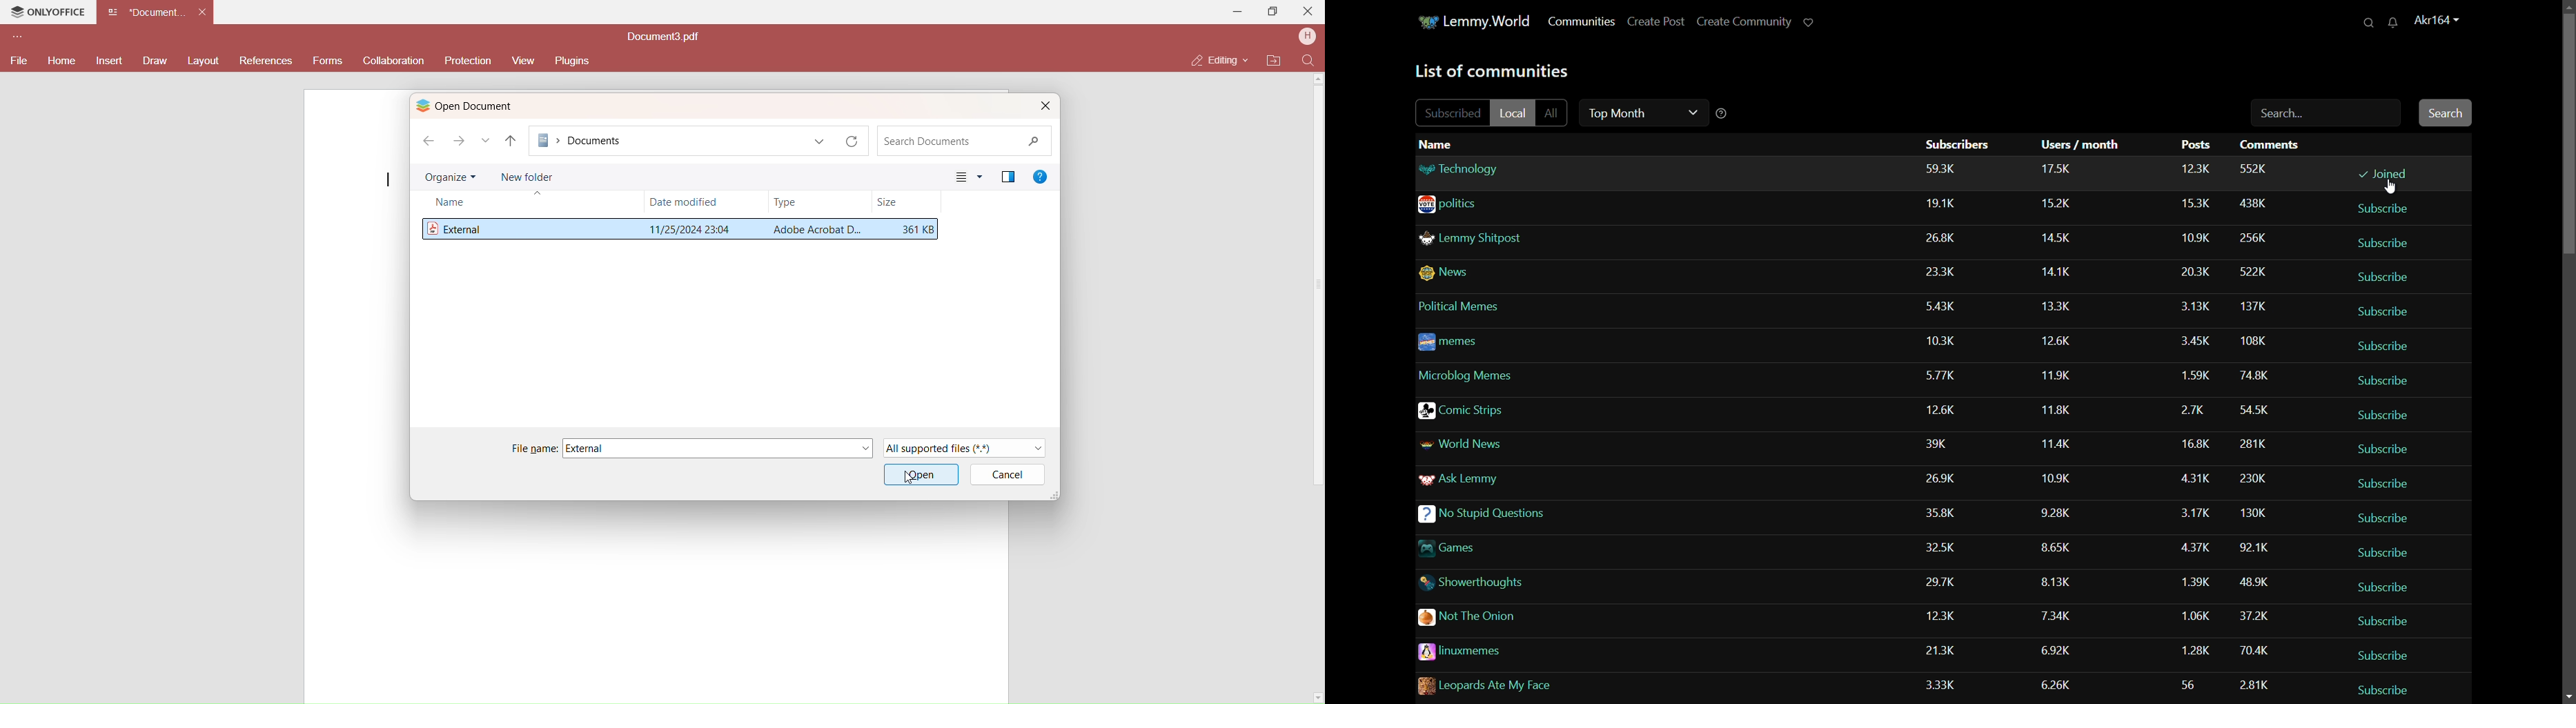 Image resolution: width=2576 pixels, height=728 pixels. Describe the element at coordinates (2059, 168) in the screenshot. I see `user per month` at that location.